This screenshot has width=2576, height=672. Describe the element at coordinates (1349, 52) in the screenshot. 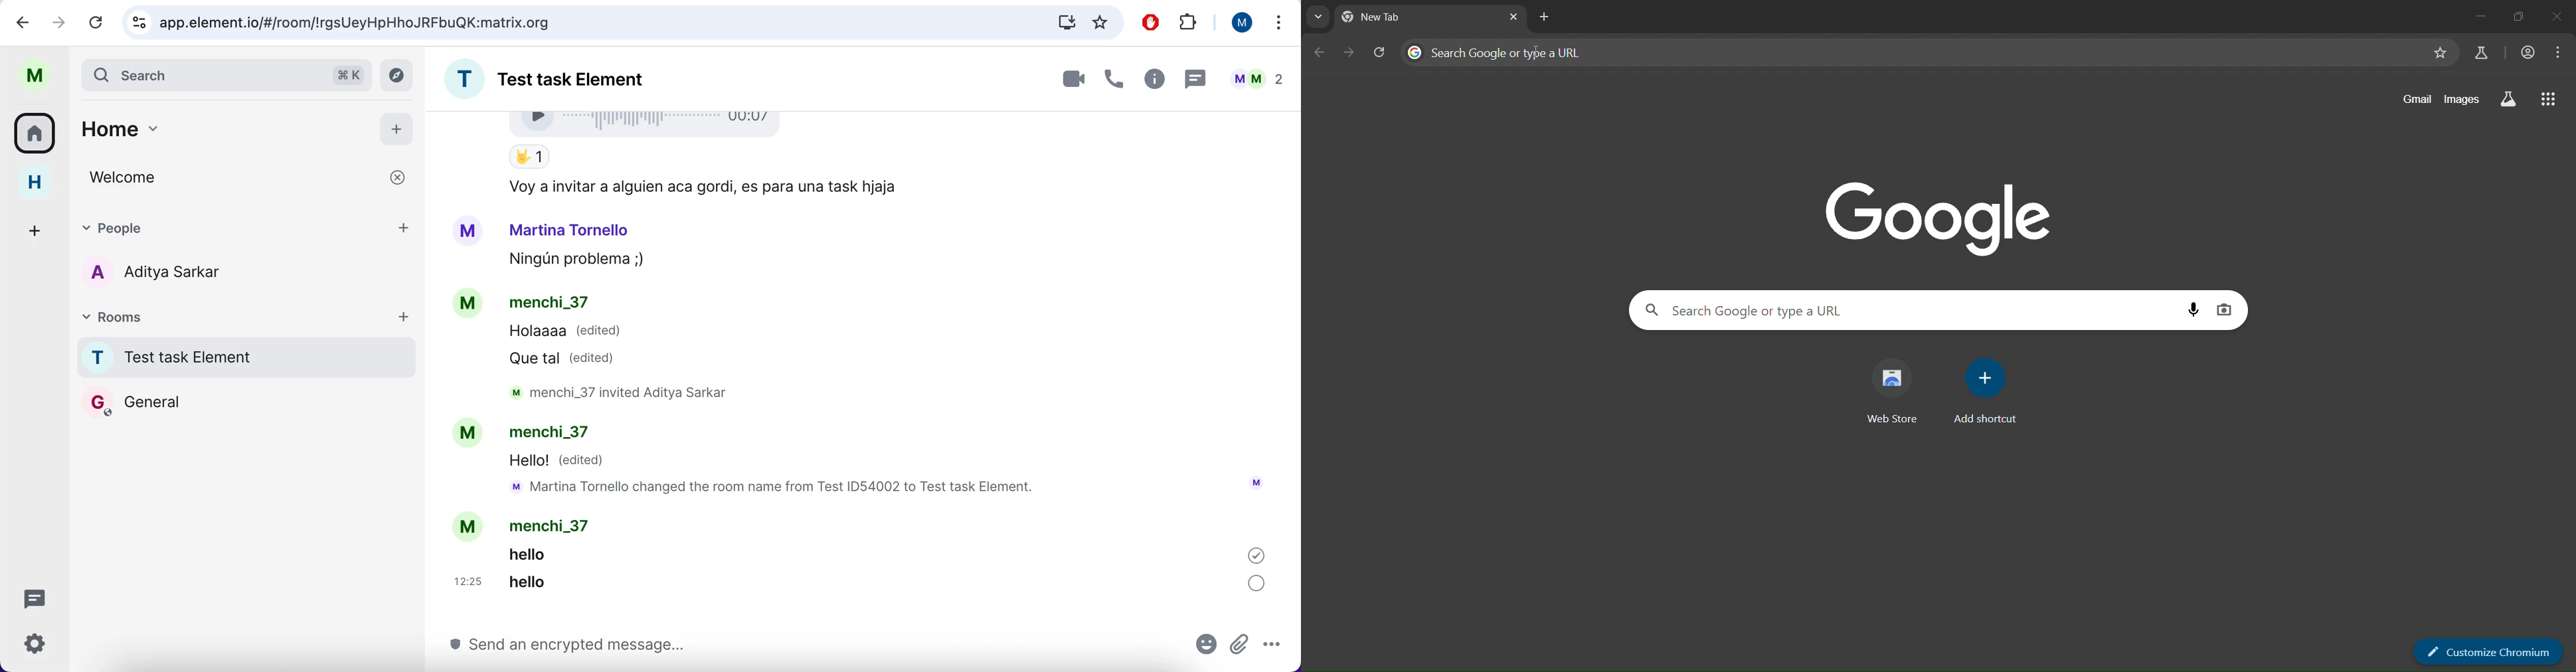

I see `go forward one page` at that location.